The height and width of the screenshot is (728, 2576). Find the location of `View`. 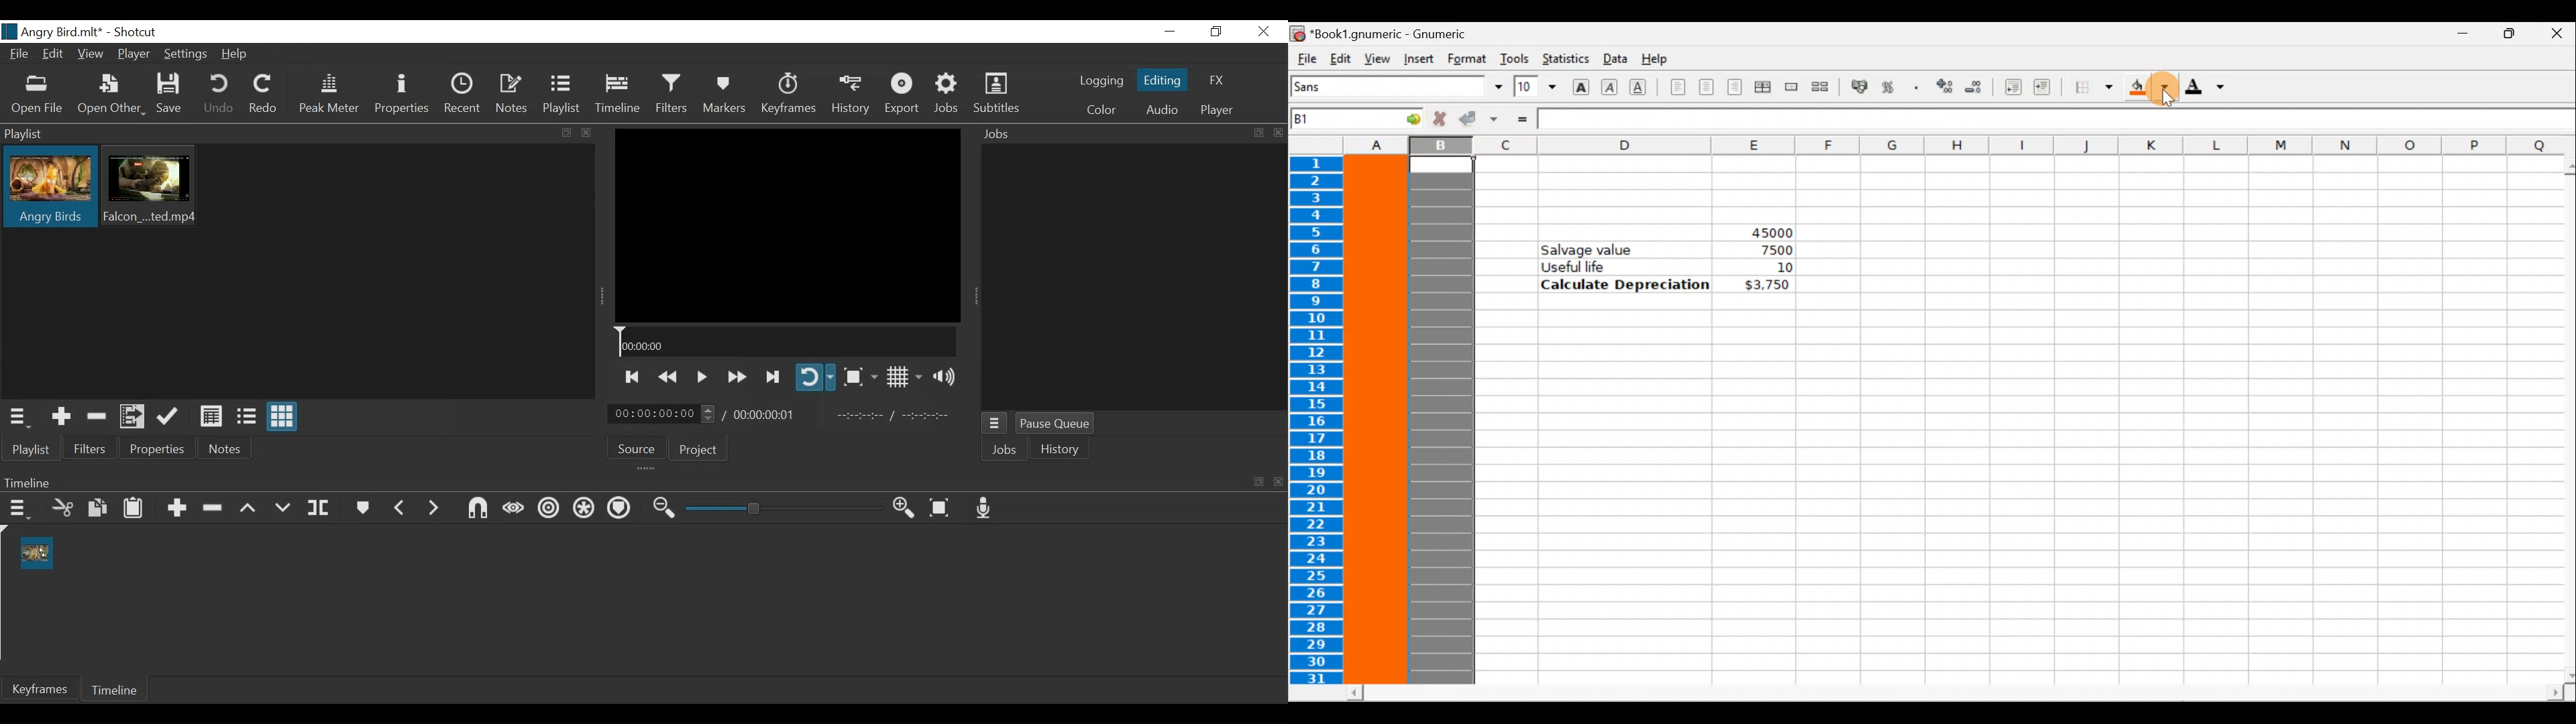

View is located at coordinates (1373, 58).